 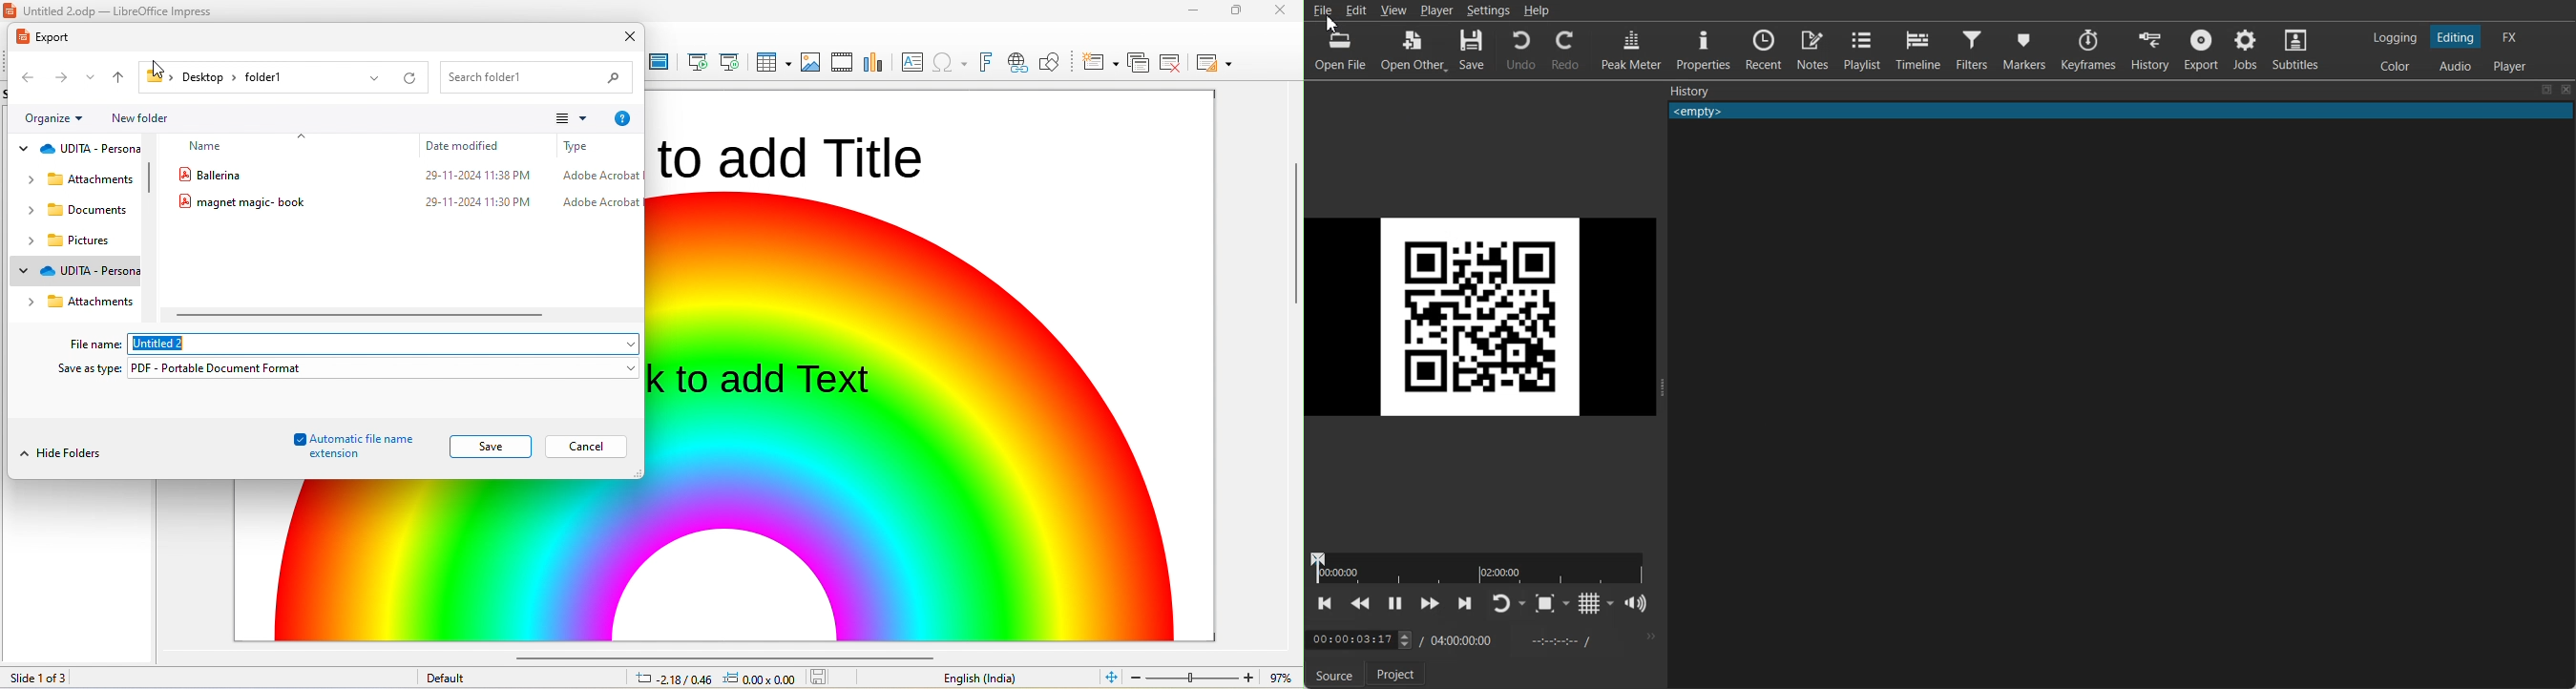 What do you see at coordinates (728, 62) in the screenshot?
I see `start from current ` at bounding box center [728, 62].